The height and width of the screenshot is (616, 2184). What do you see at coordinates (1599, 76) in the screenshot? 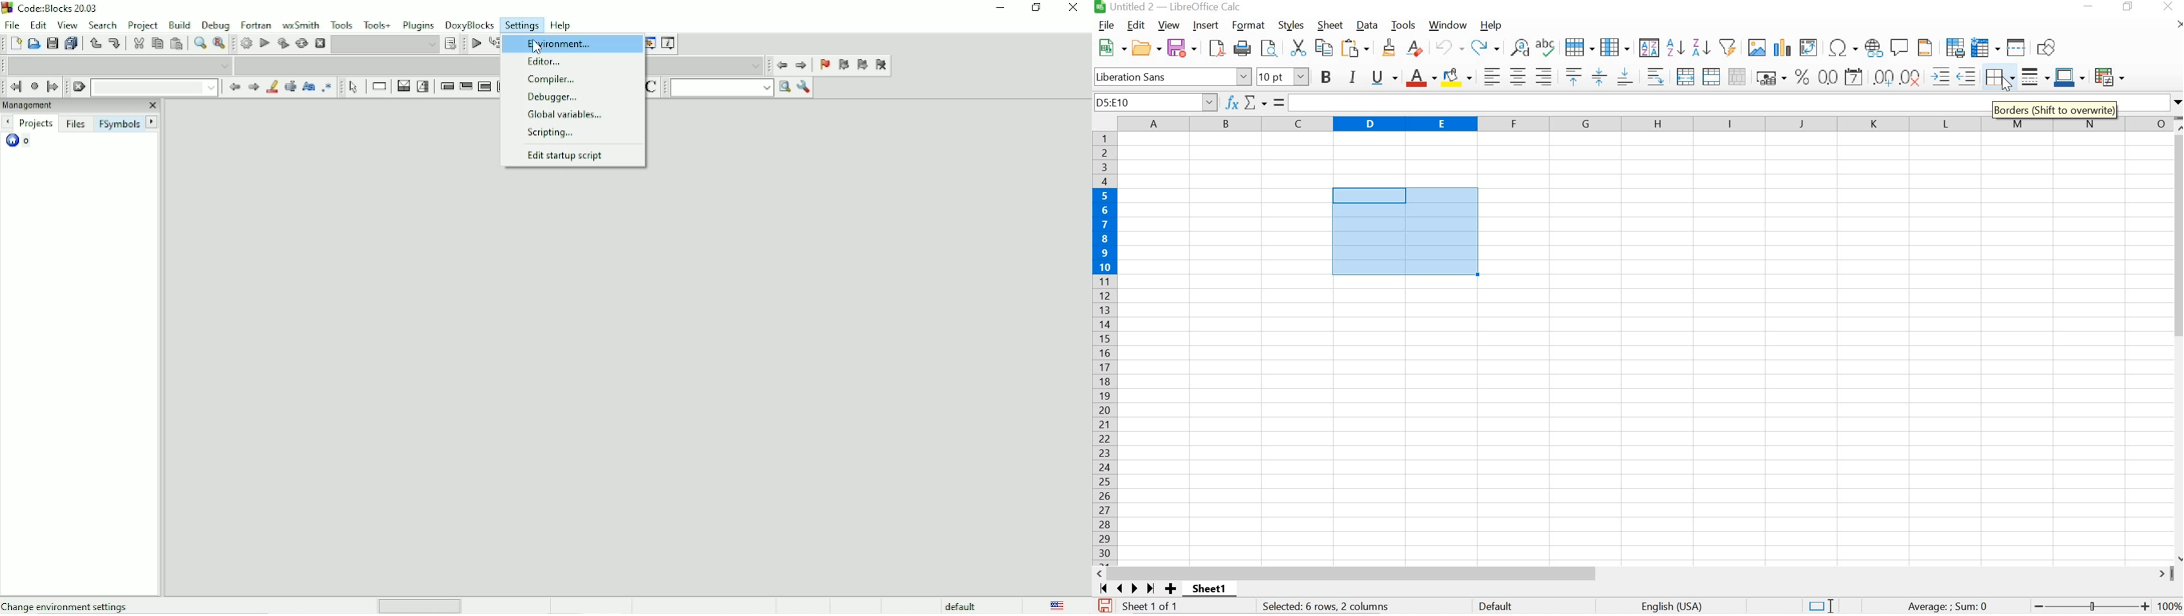
I see `CENTER VERTICALLY` at bounding box center [1599, 76].